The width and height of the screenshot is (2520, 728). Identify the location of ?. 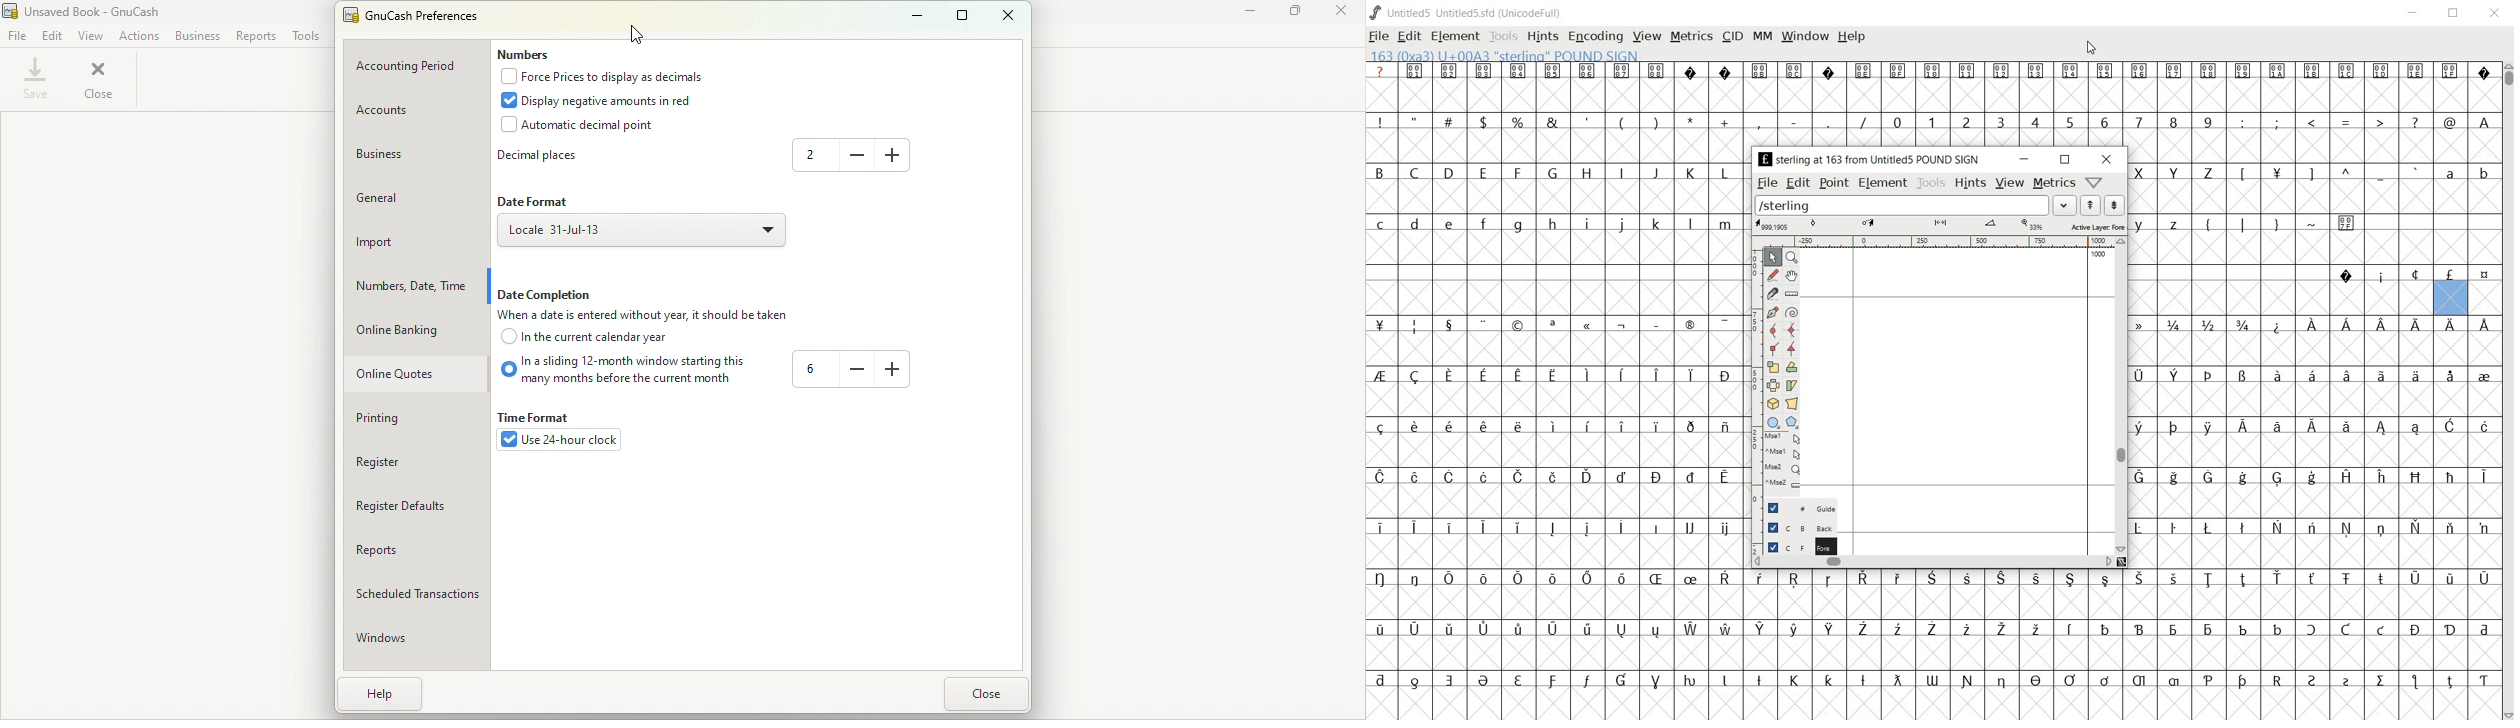
(1381, 70).